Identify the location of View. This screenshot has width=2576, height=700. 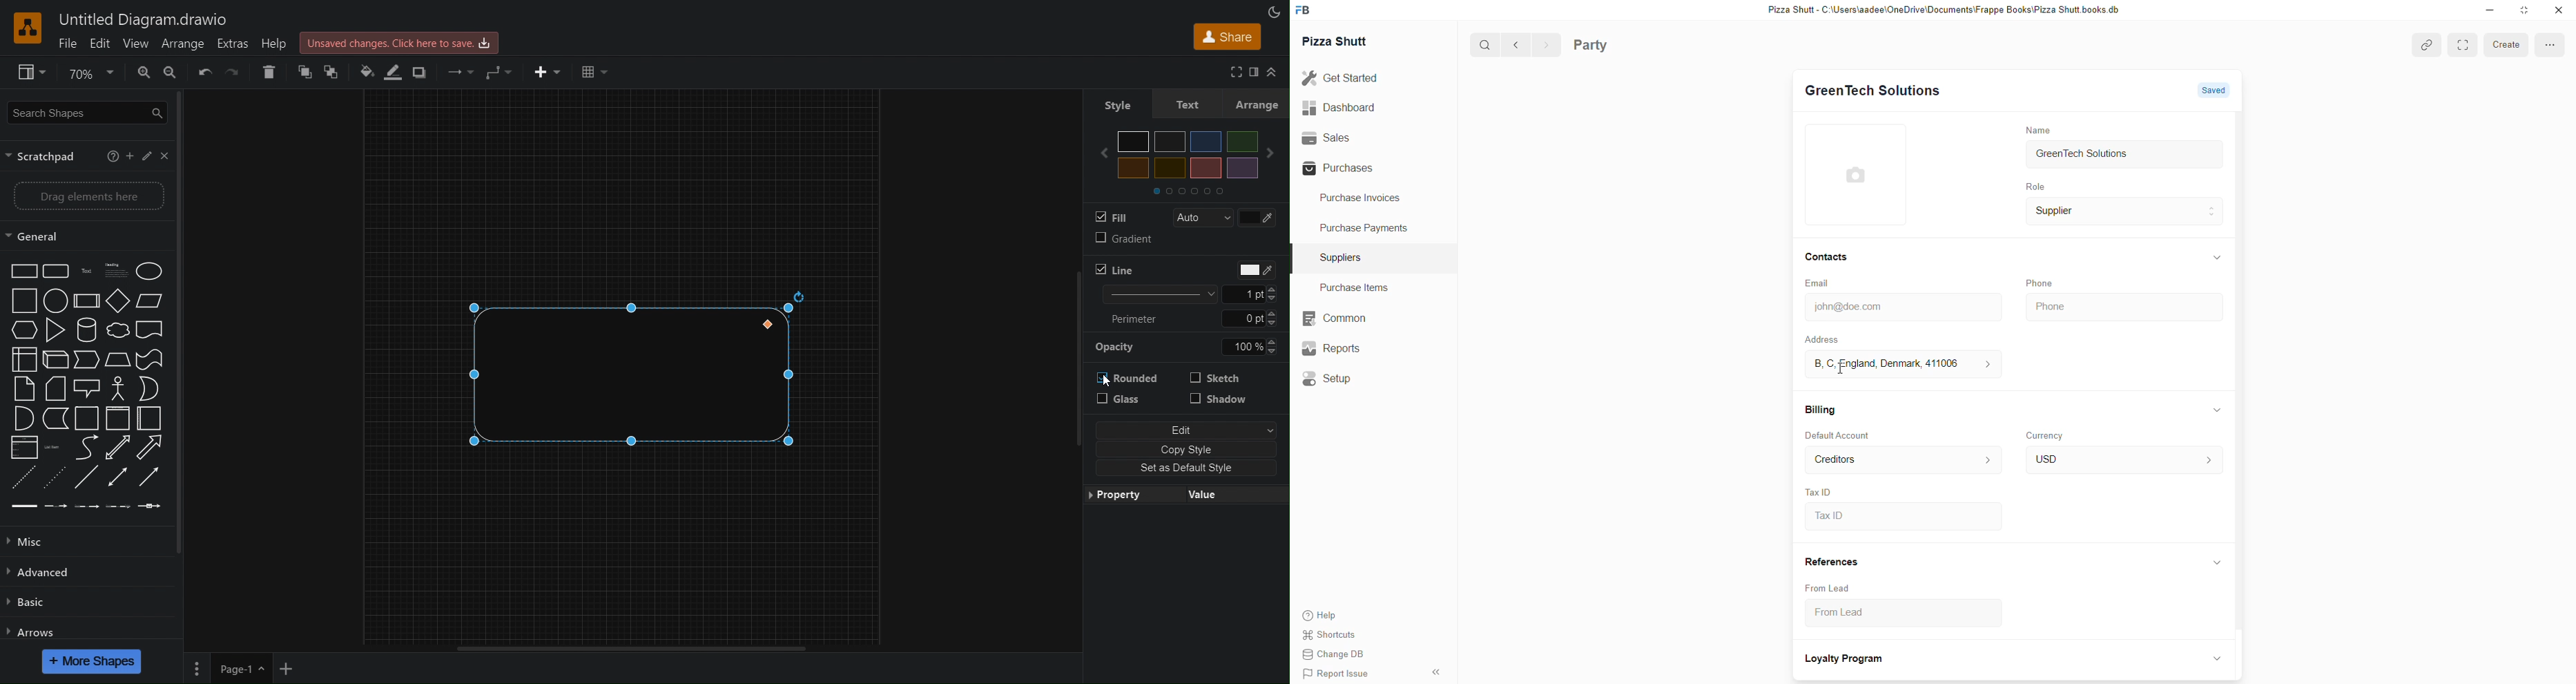
(25, 73).